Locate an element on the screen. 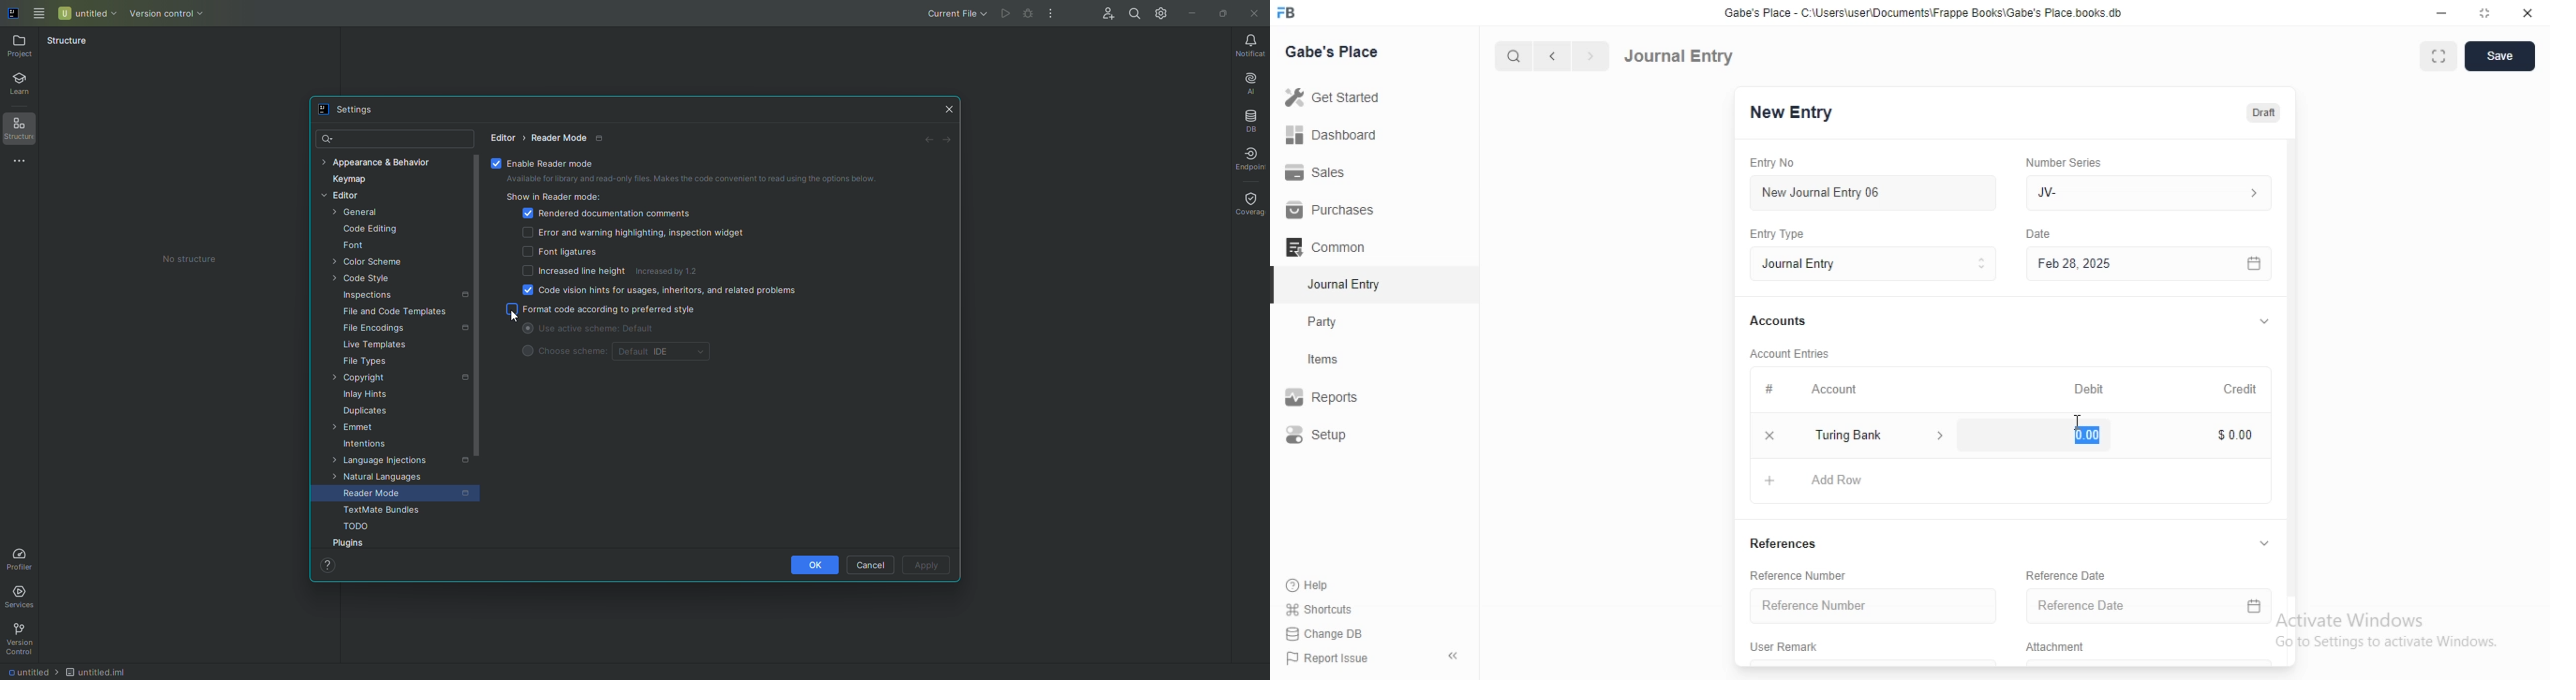  Attachment is located at coordinates (2058, 648).